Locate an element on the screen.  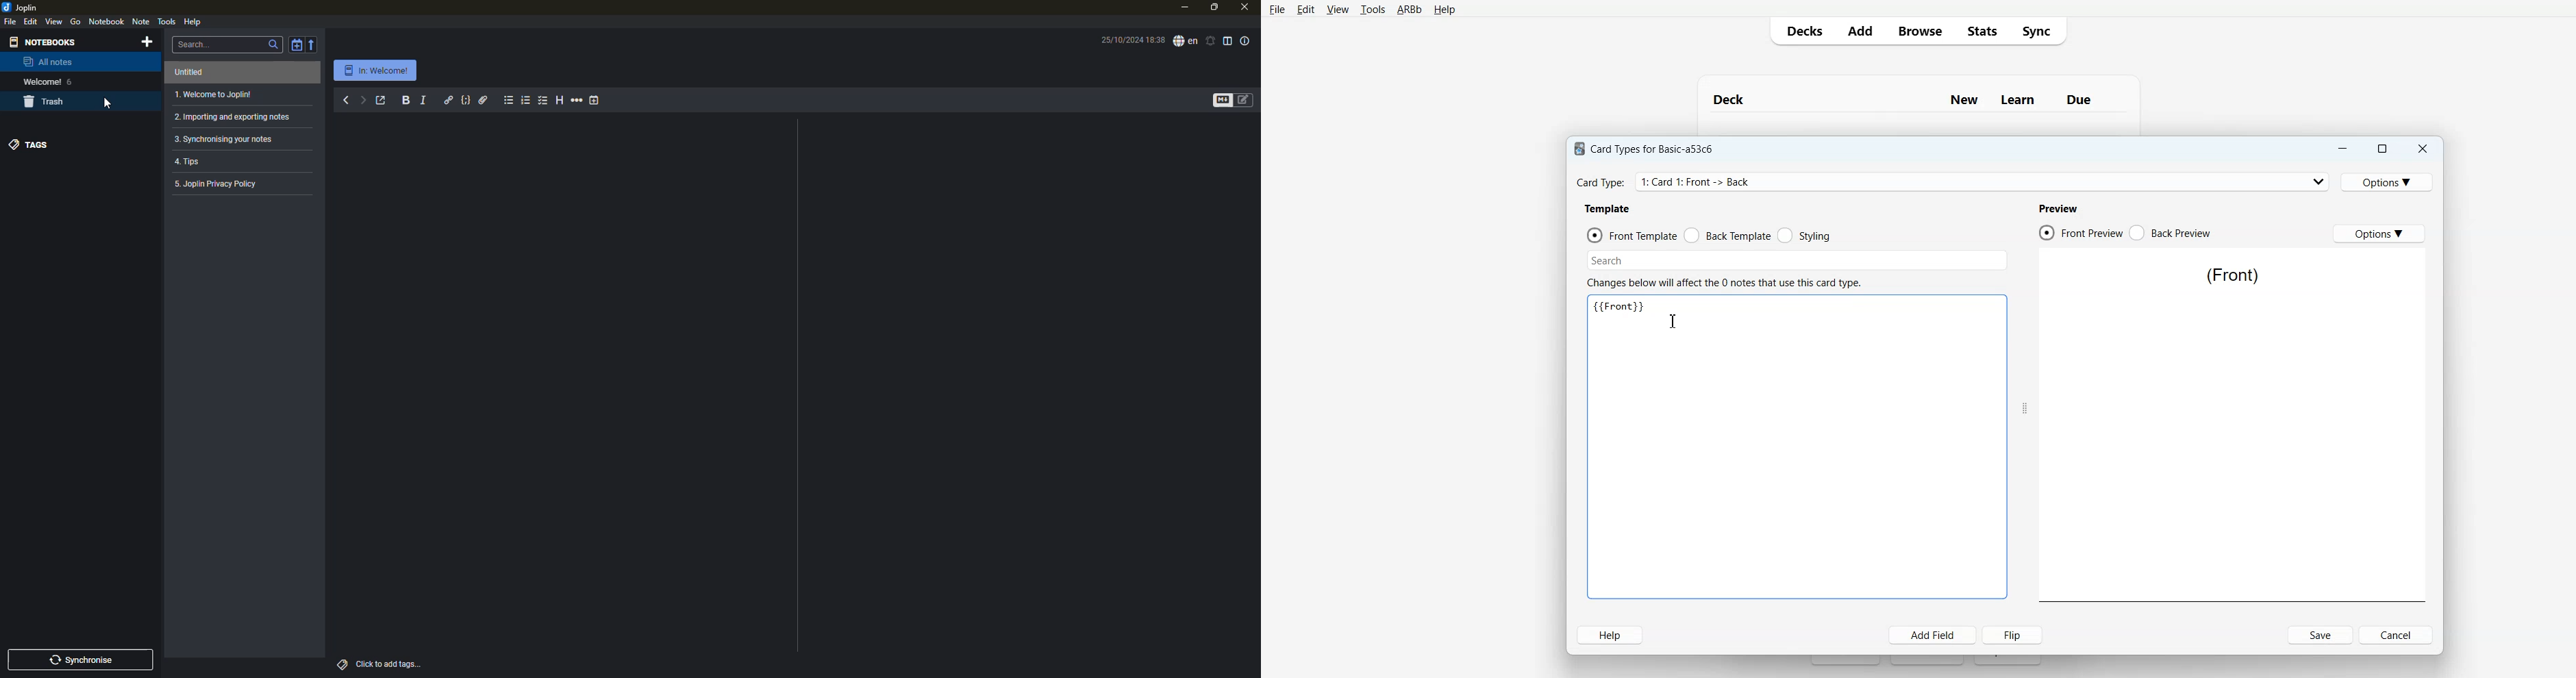
Card Type is located at coordinates (1953, 181).